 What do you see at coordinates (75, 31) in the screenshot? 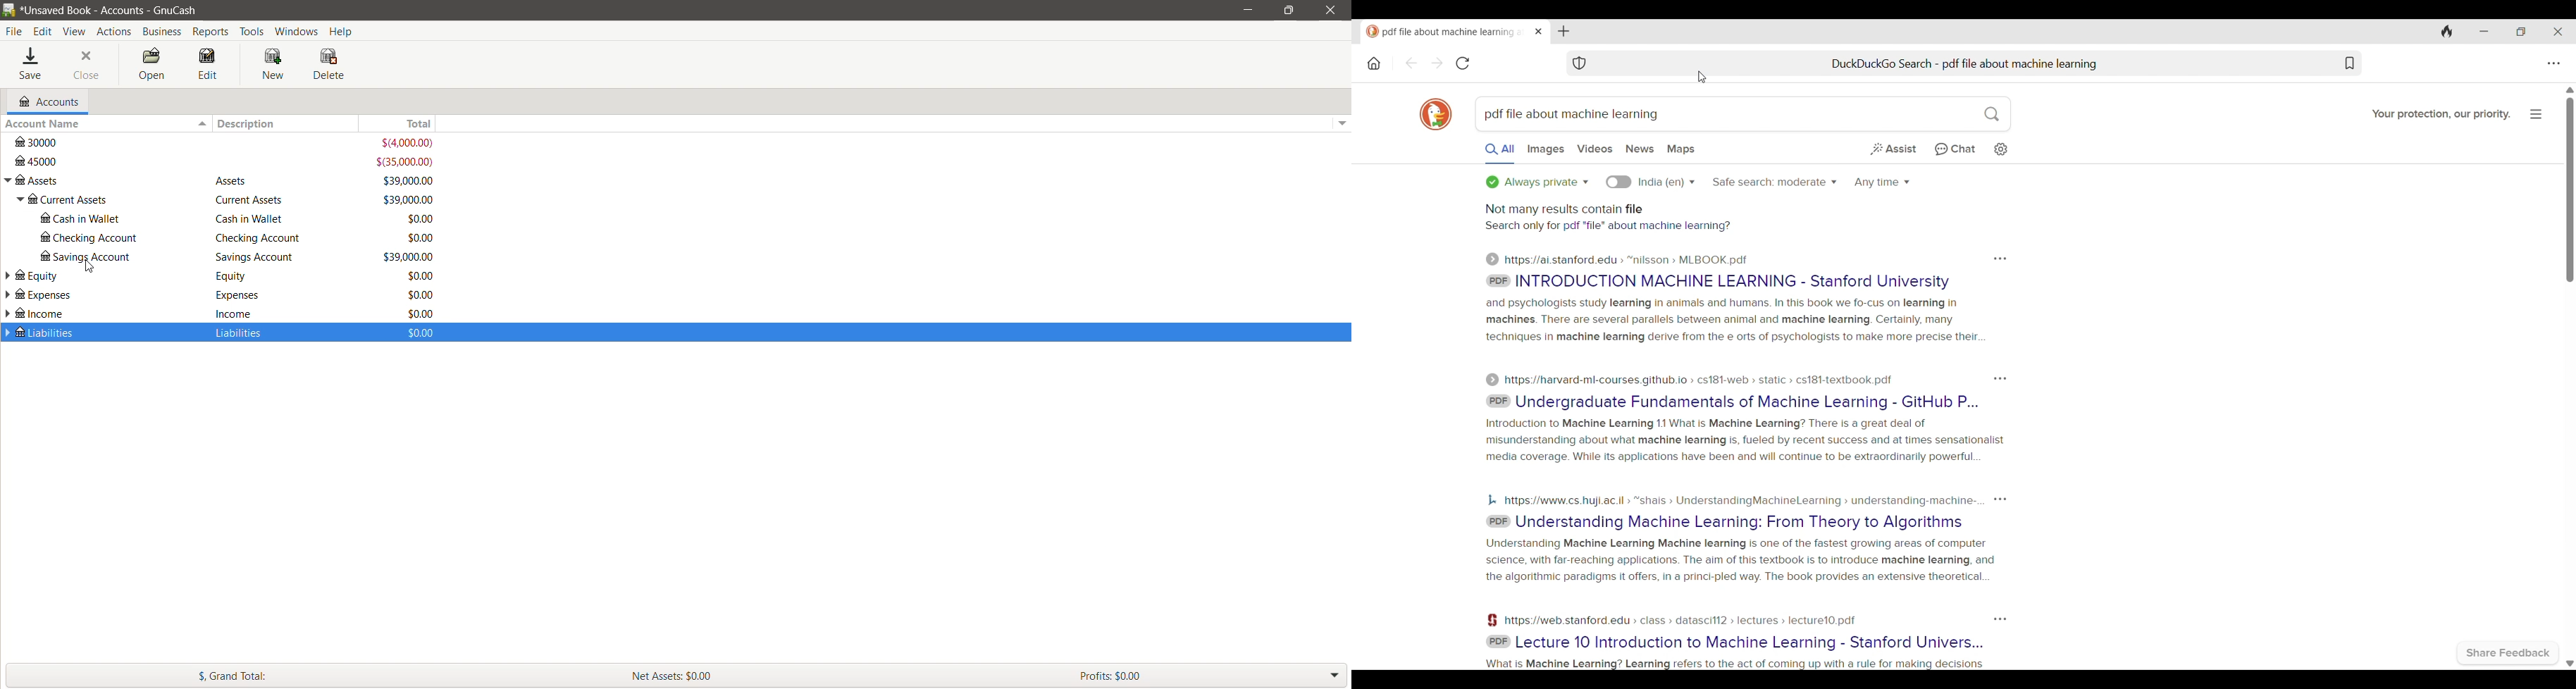
I see `View` at bounding box center [75, 31].